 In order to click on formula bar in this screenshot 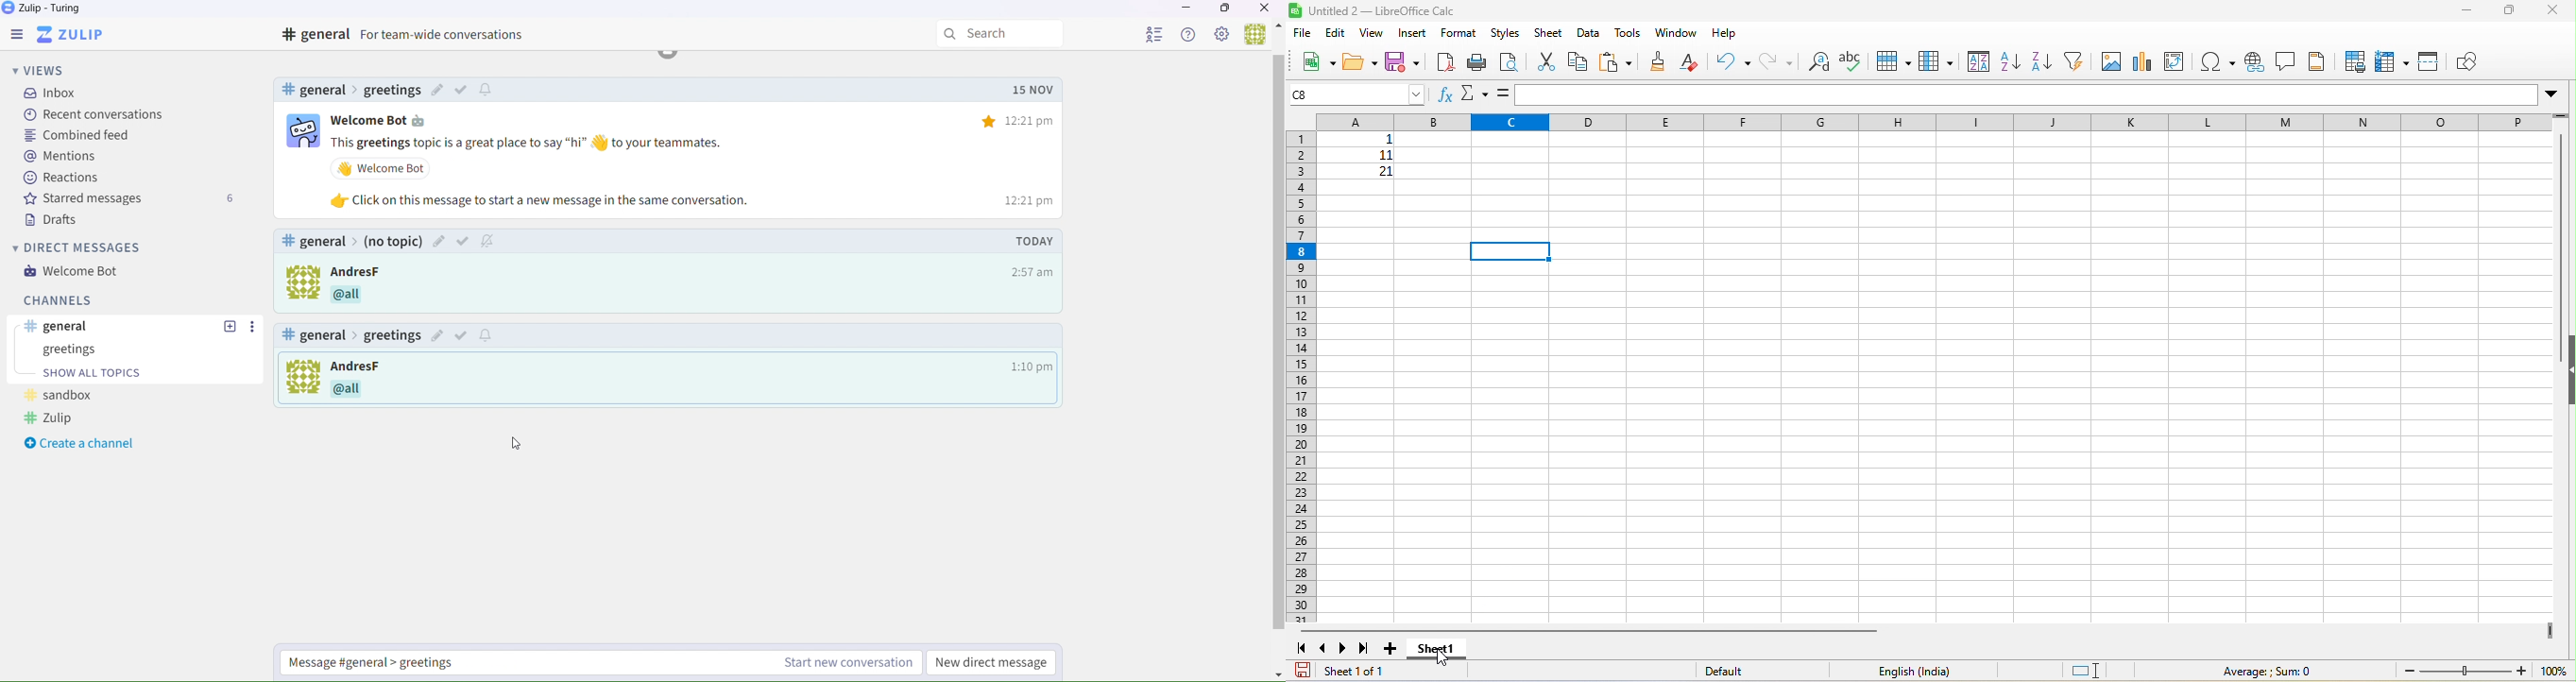, I will do `click(2039, 95)`.